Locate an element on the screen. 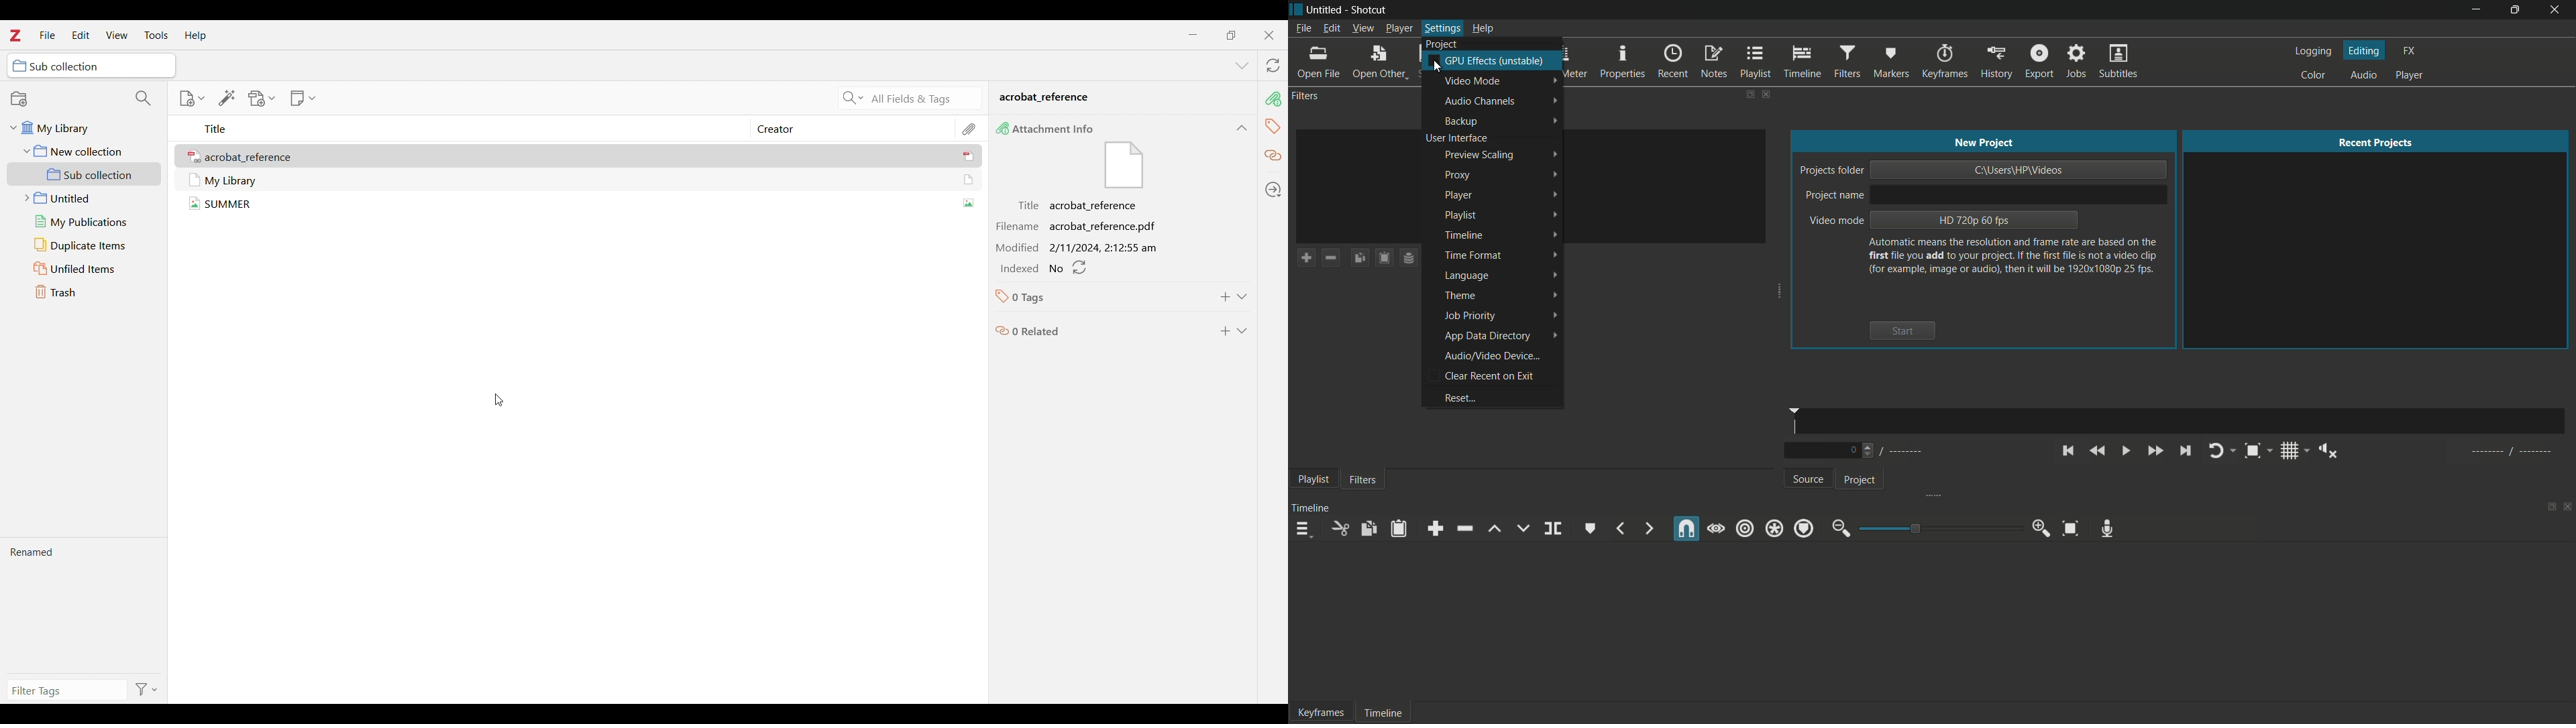 Image resolution: width=2576 pixels, height=728 pixels. Title acrobat _reference is located at coordinates (1081, 205).